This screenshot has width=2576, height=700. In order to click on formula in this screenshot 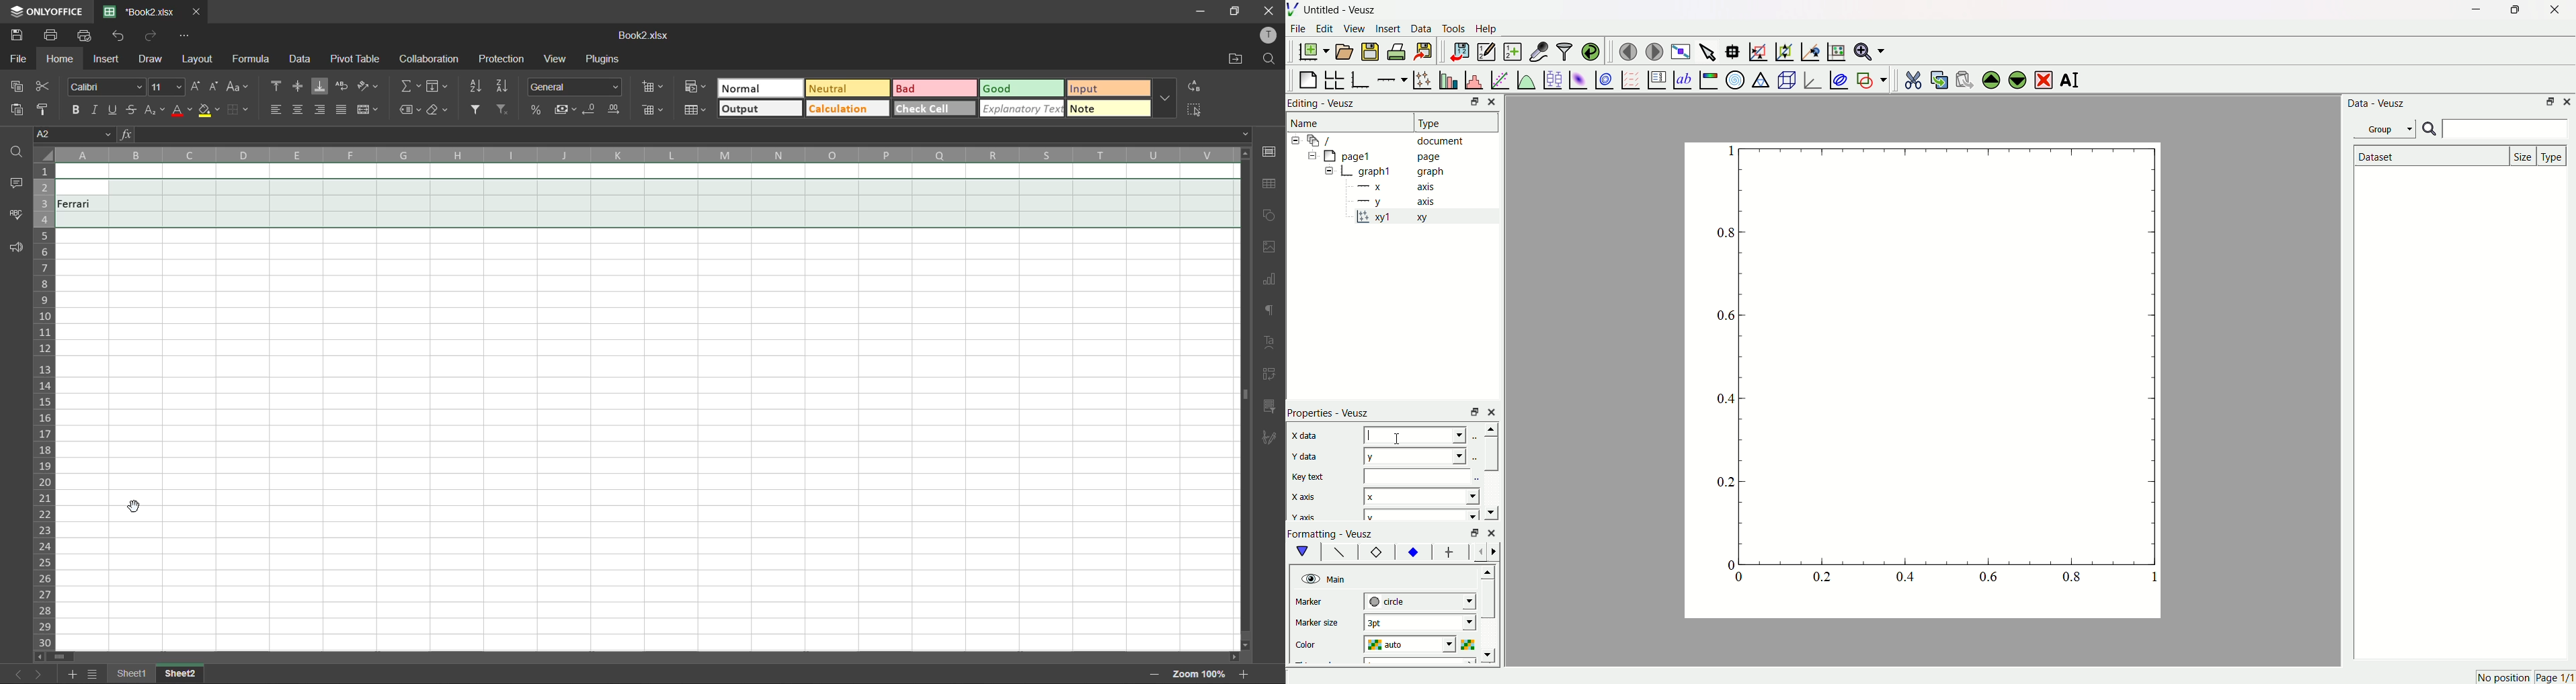, I will do `click(254, 62)`.